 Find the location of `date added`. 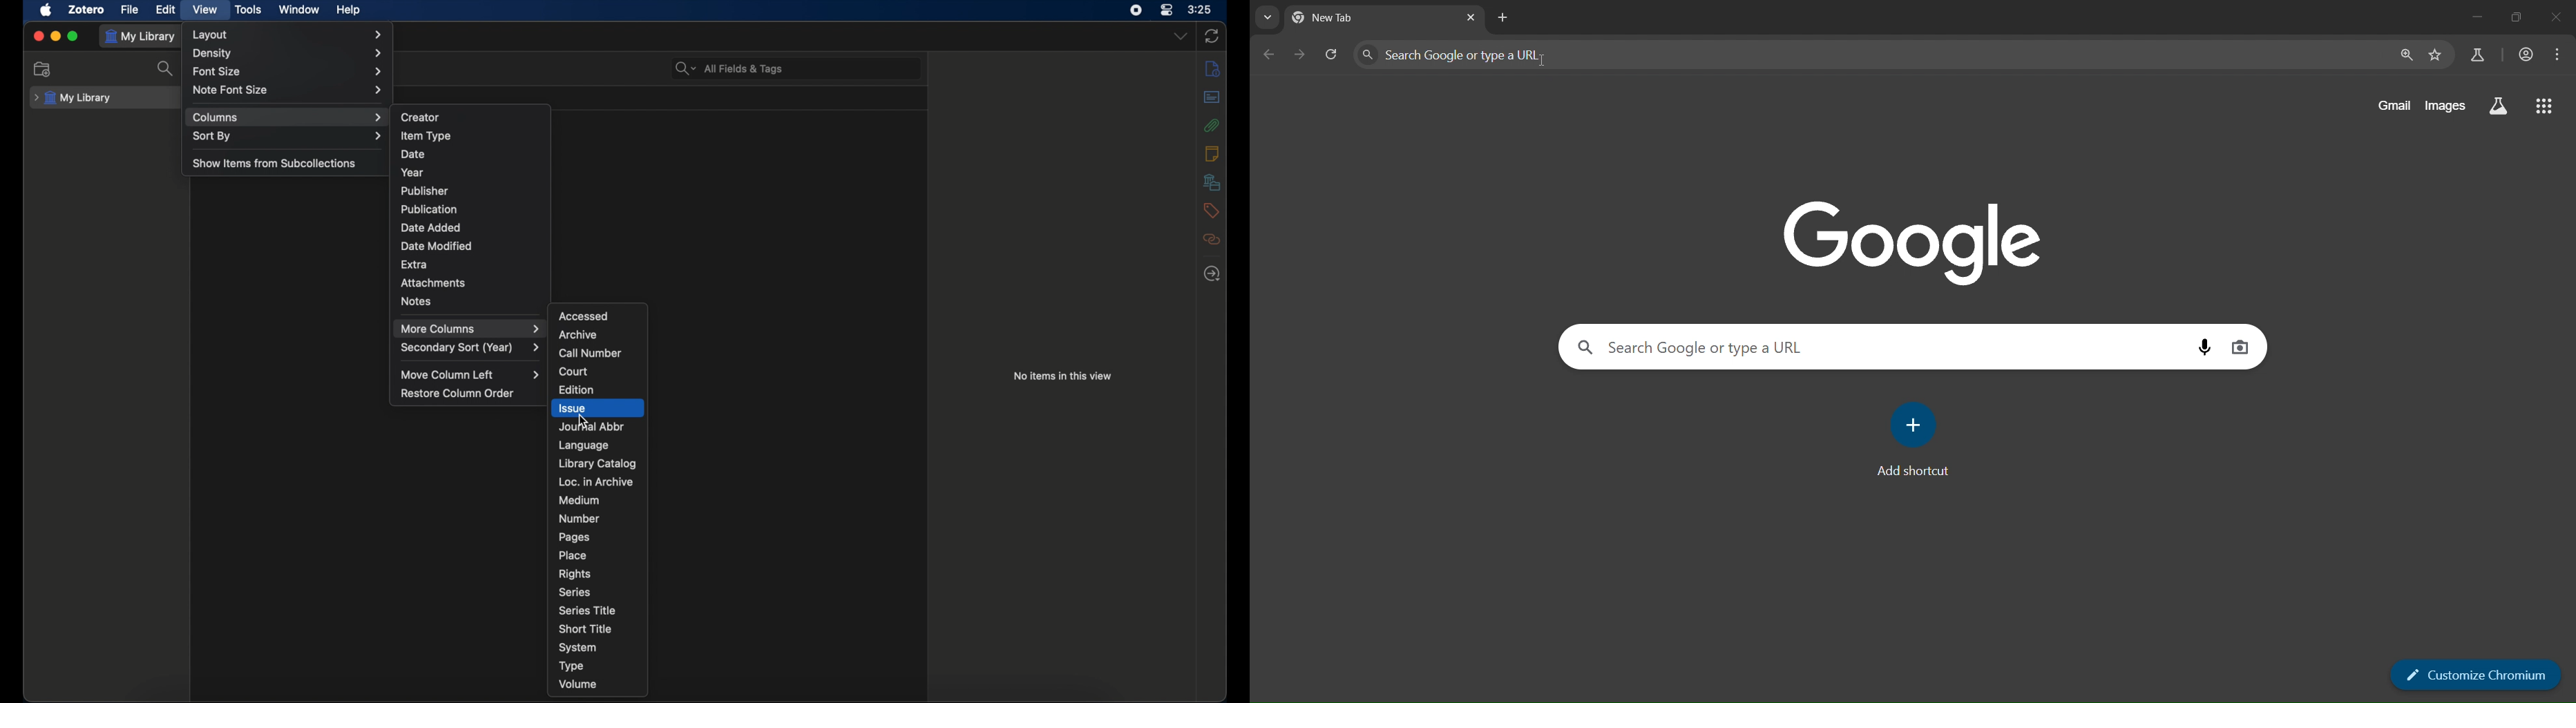

date added is located at coordinates (431, 228).